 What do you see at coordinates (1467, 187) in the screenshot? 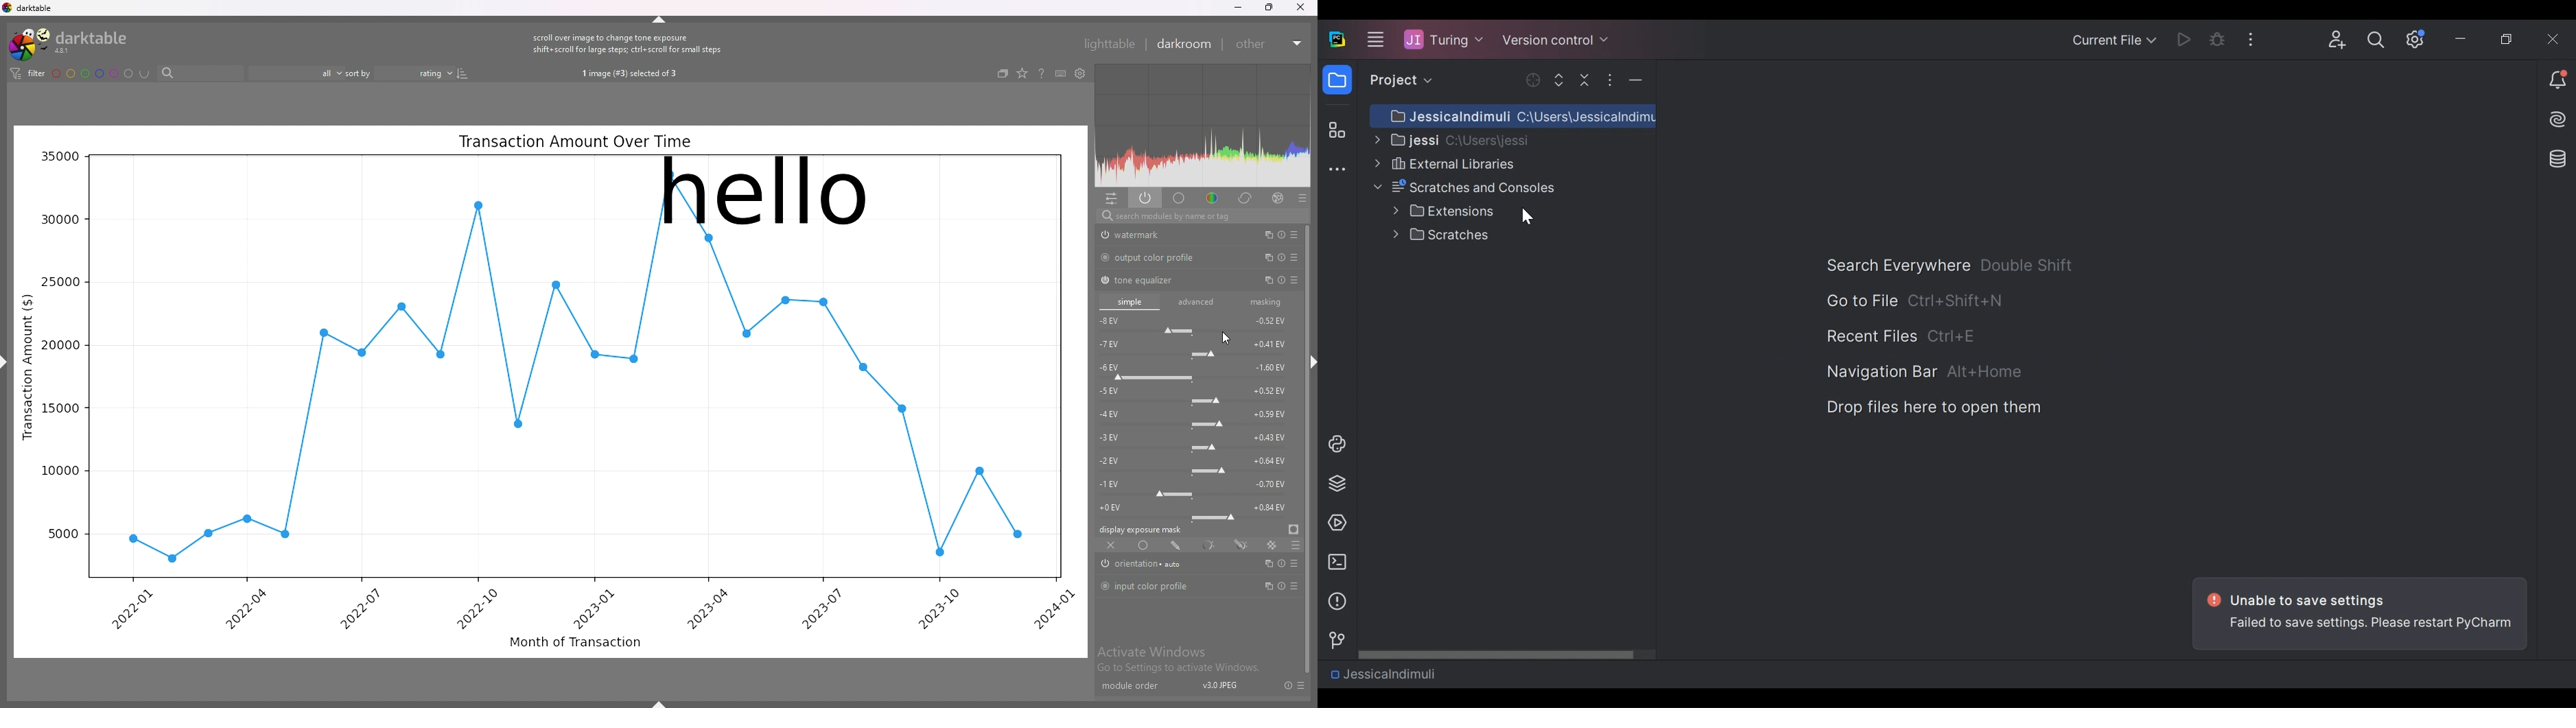
I see `Scratches and Console File` at bounding box center [1467, 187].